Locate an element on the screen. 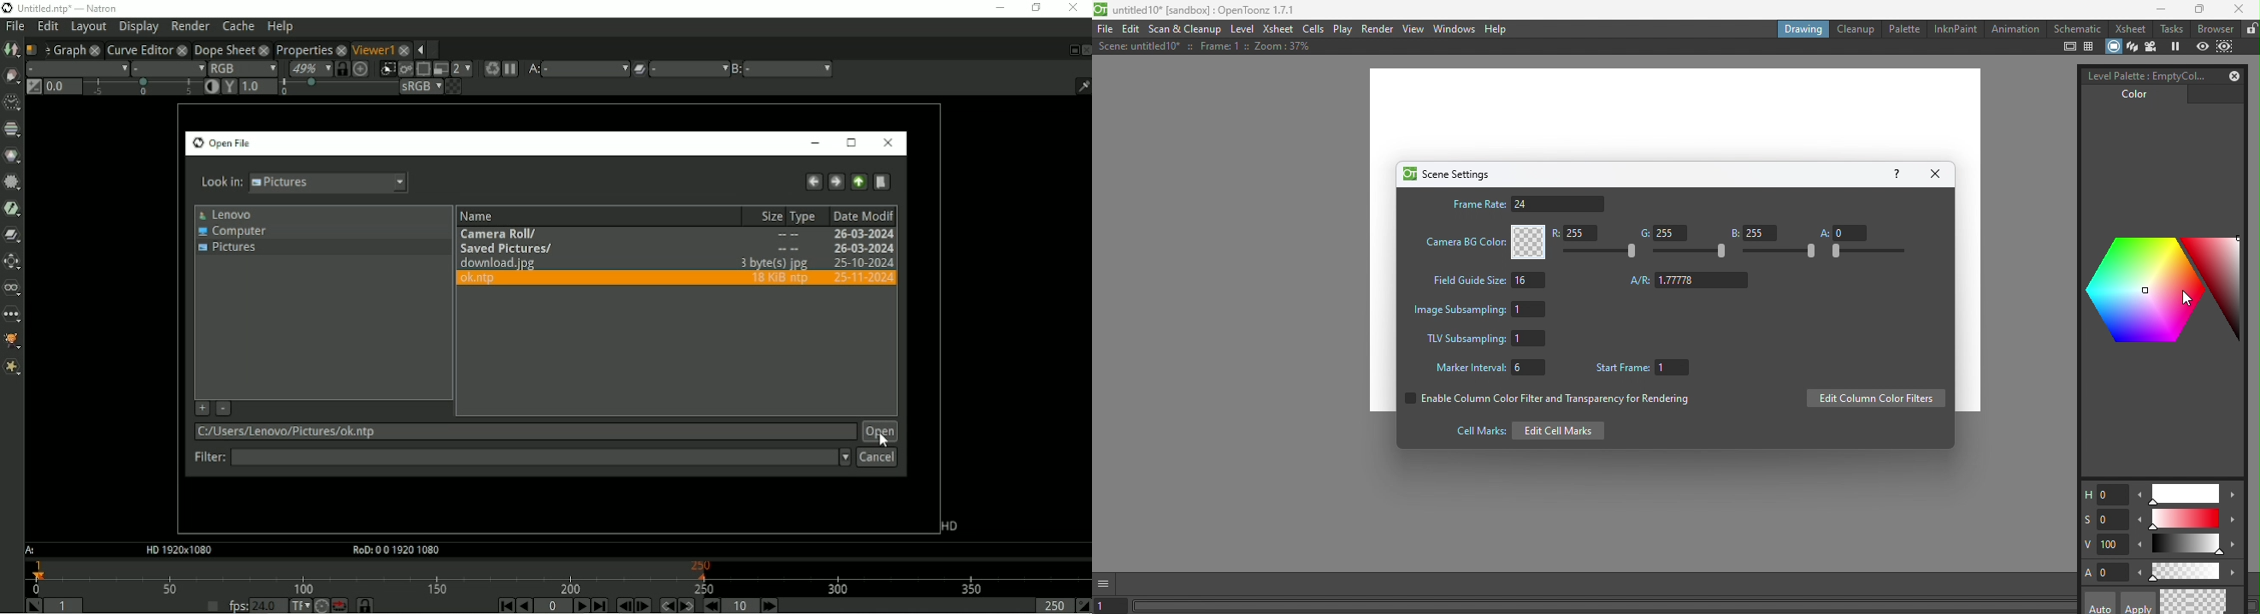 The width and height of the screenshot is (2268, 616). Color is located at coordinates (2129, 98).